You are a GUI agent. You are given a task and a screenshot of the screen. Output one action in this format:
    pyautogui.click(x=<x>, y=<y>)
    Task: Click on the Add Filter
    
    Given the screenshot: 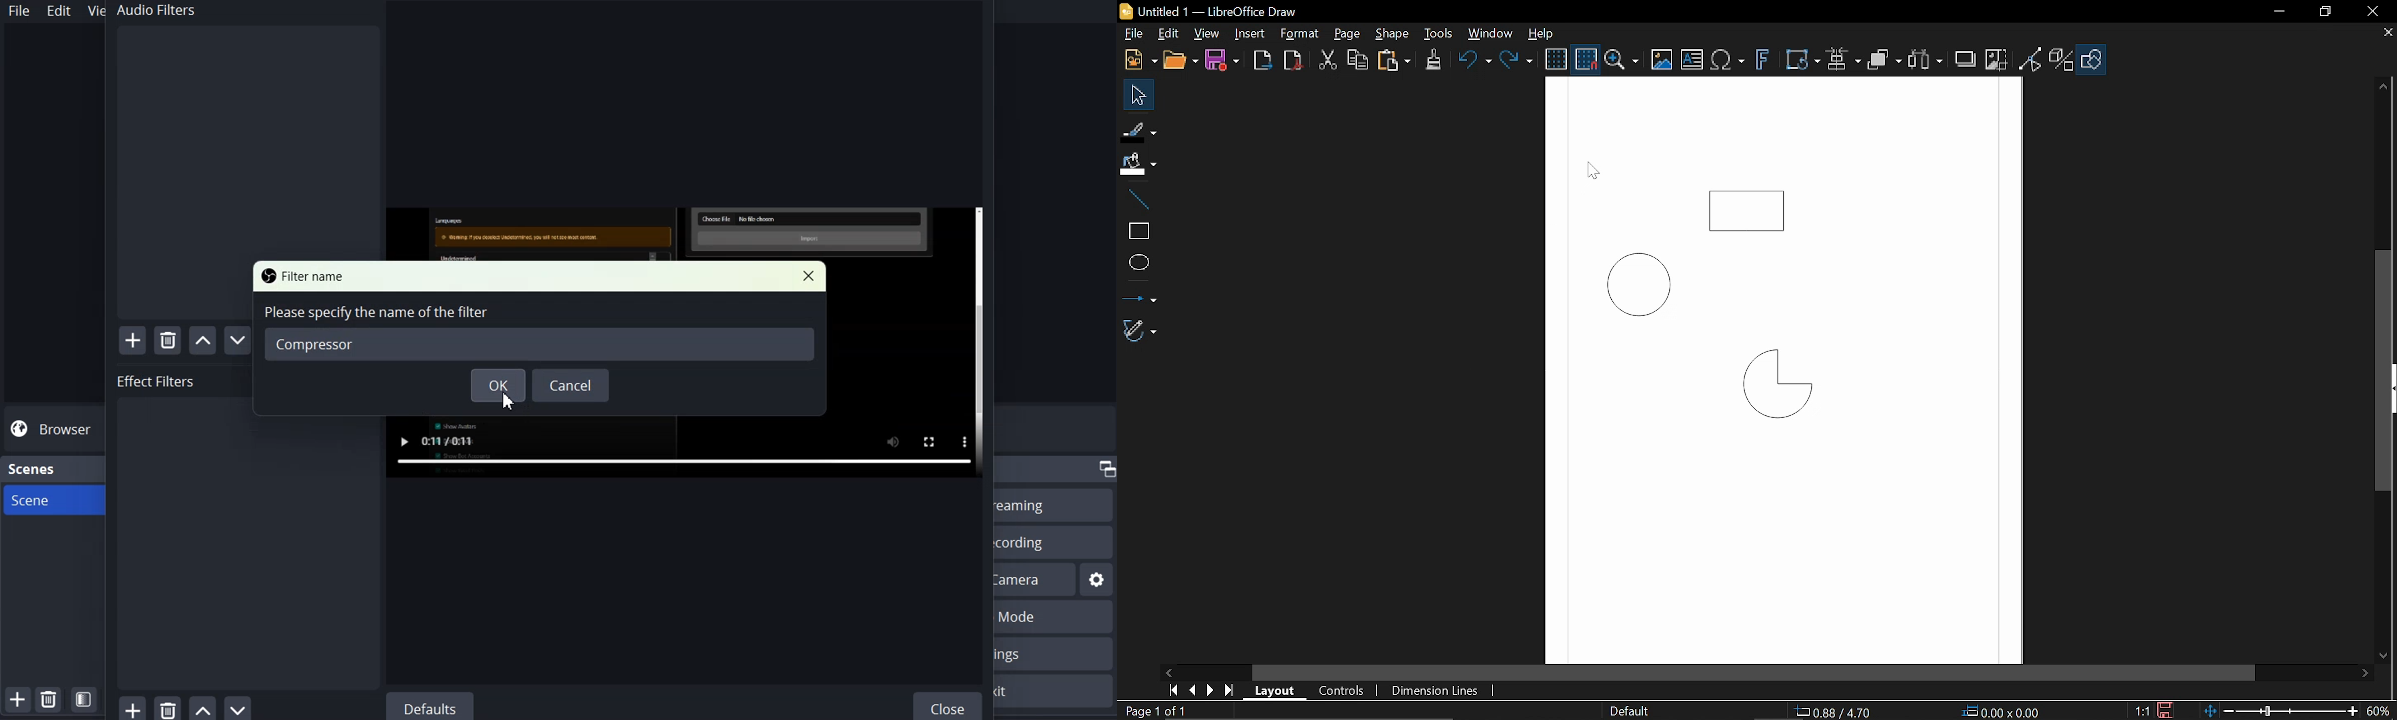 What is the action you would take?
    pyautogui.click(x=133, y=340)
    